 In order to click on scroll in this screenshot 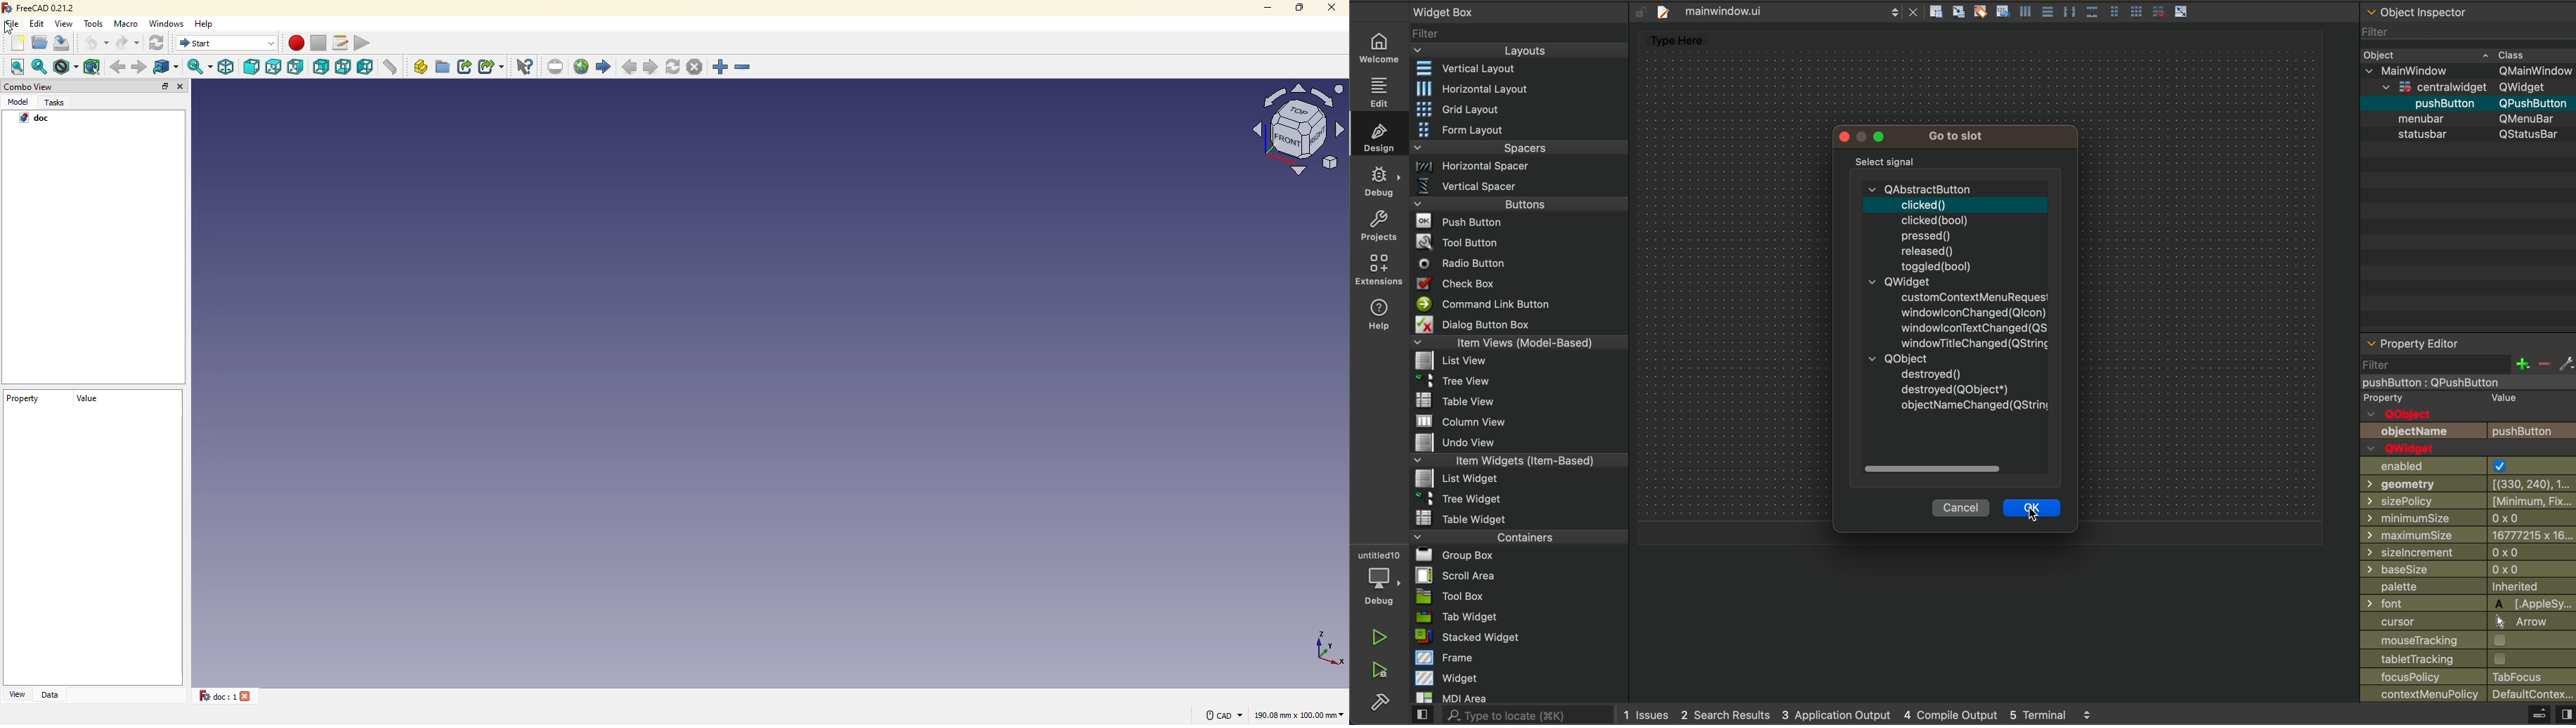, I will do `click(1894, 14)`.